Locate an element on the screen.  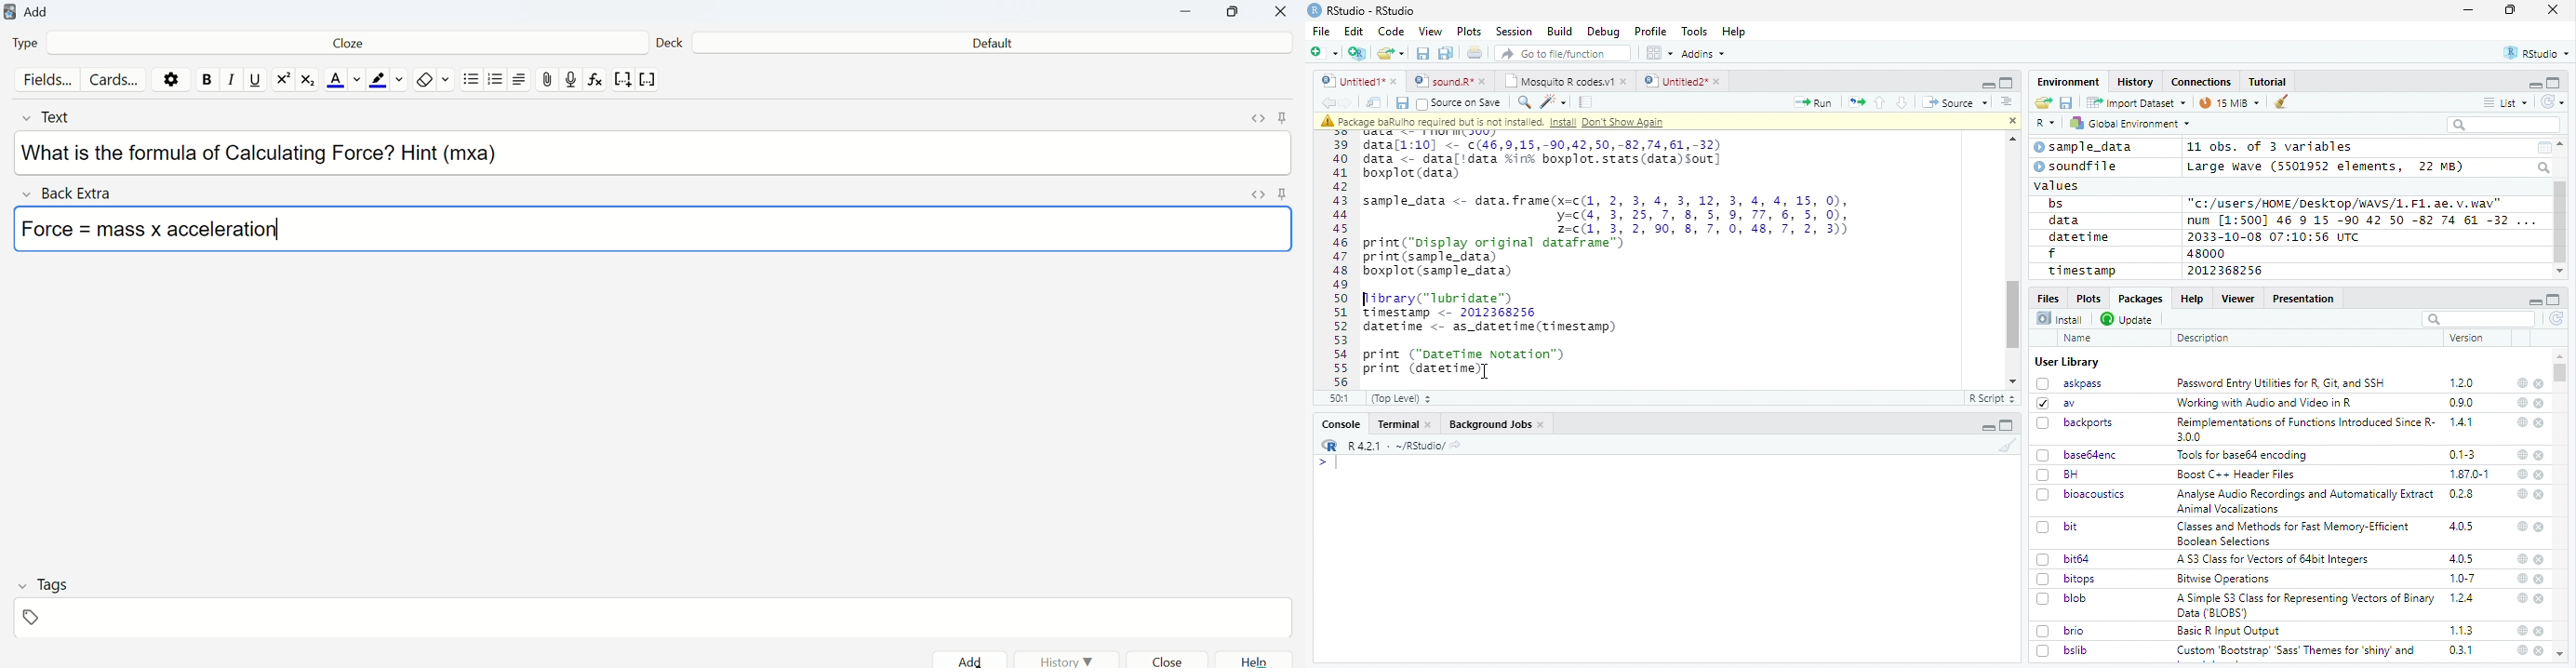
R 4.2.1 - ~/RStudio/ is located at coordinates (1394, 446).